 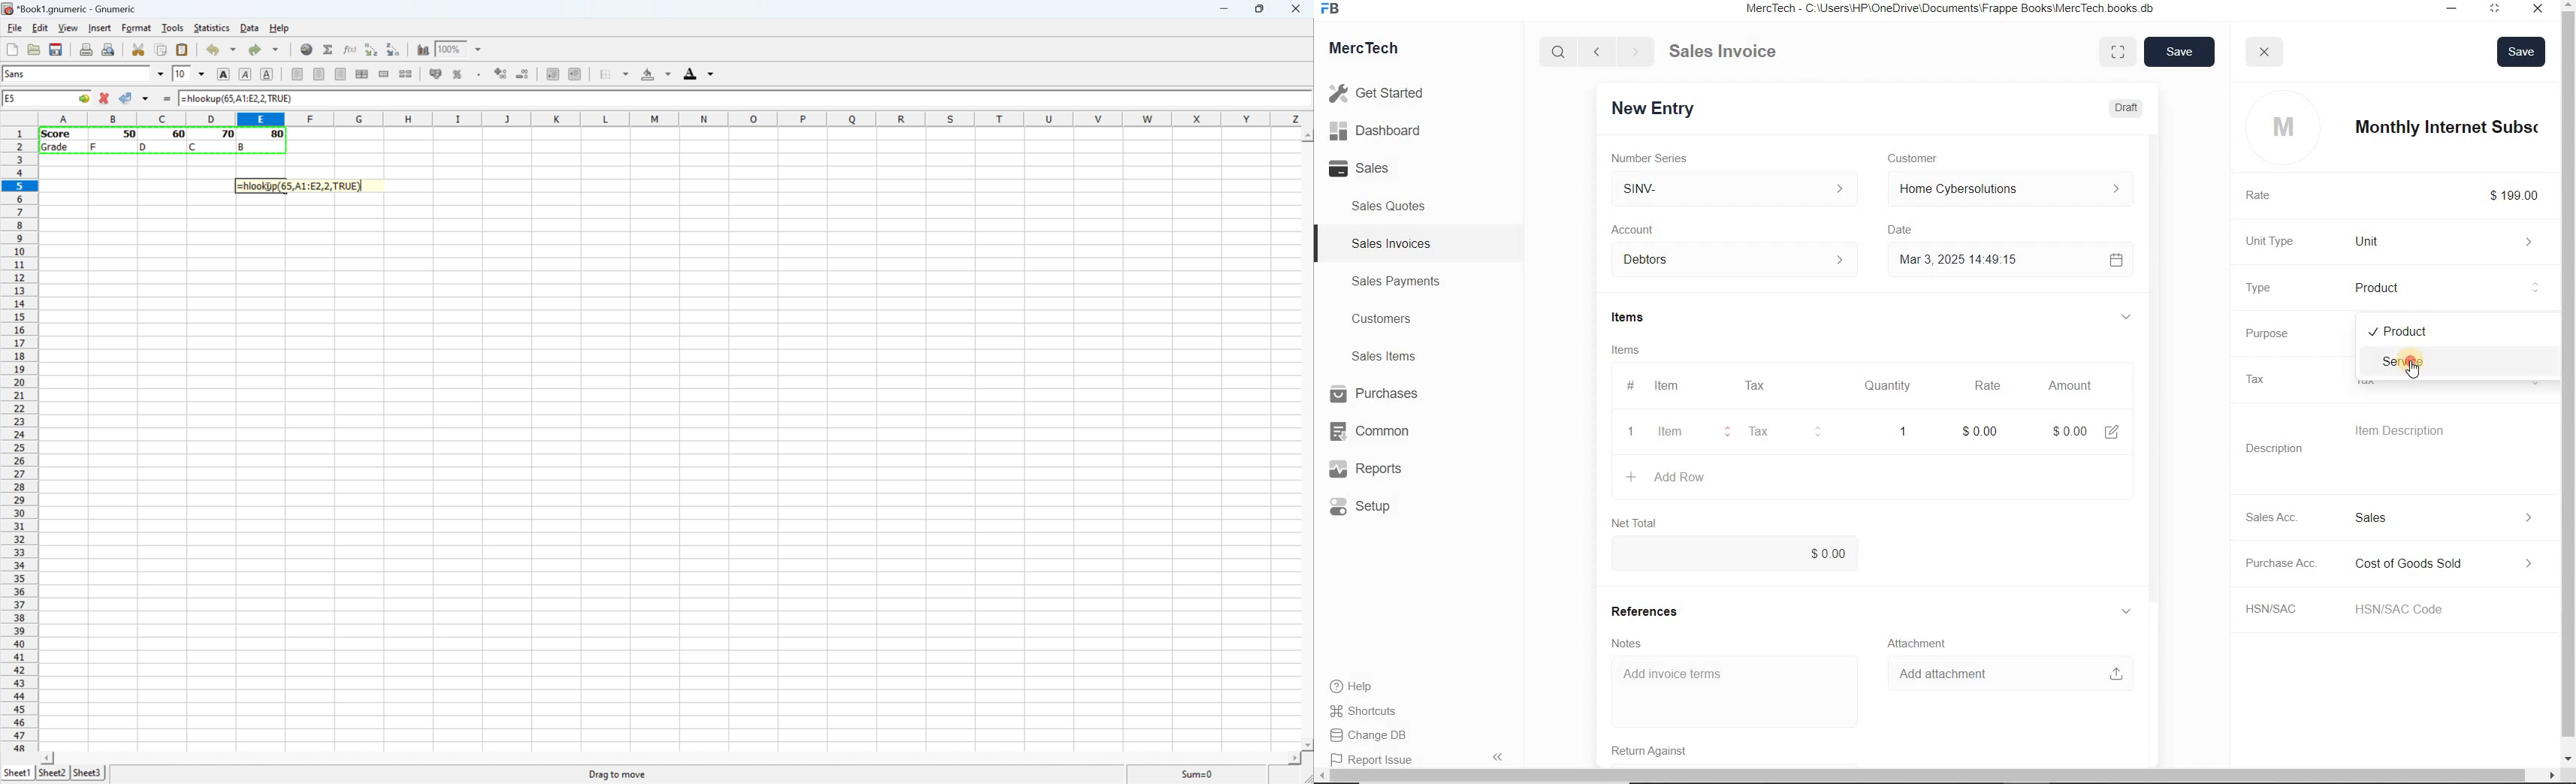 What do you see at coordinates (88, 773) in the screenshot?
I see `Sheet 3` at bounding box center [88, 773].